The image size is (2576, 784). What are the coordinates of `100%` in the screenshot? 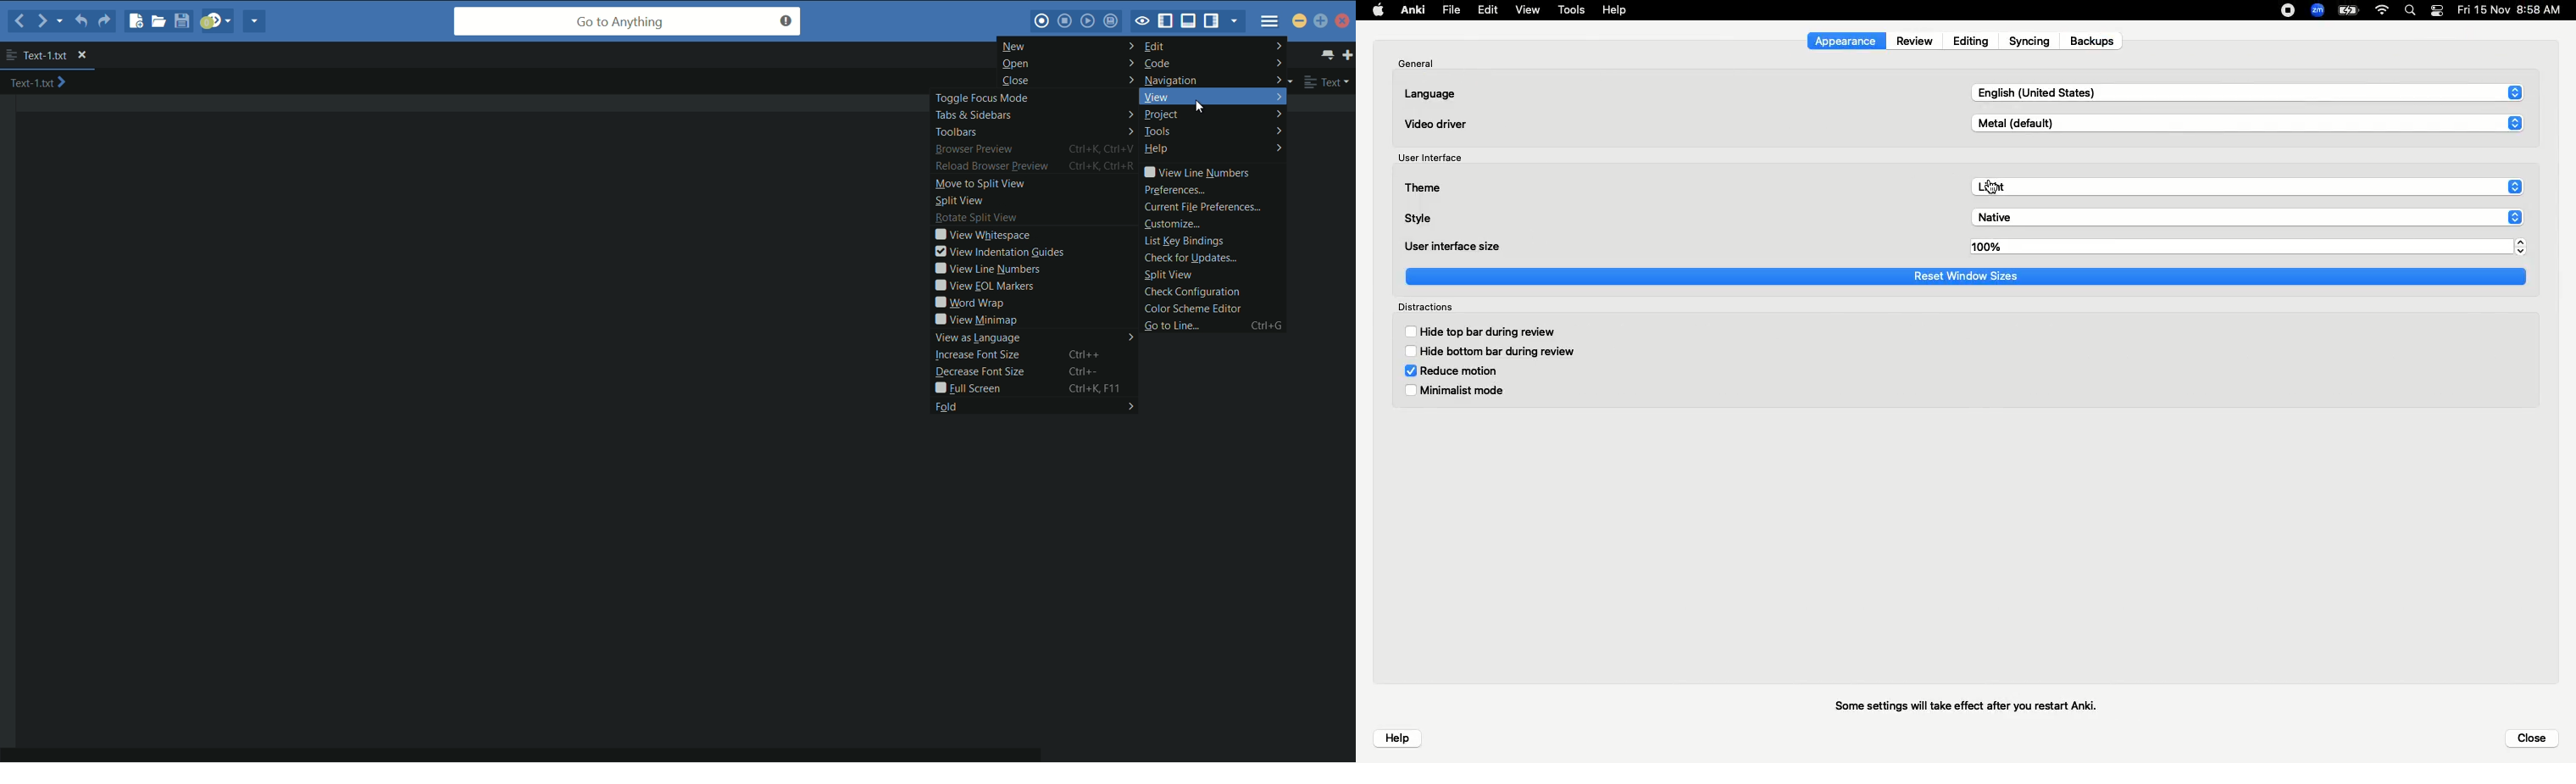 It's located at (2249, 245).